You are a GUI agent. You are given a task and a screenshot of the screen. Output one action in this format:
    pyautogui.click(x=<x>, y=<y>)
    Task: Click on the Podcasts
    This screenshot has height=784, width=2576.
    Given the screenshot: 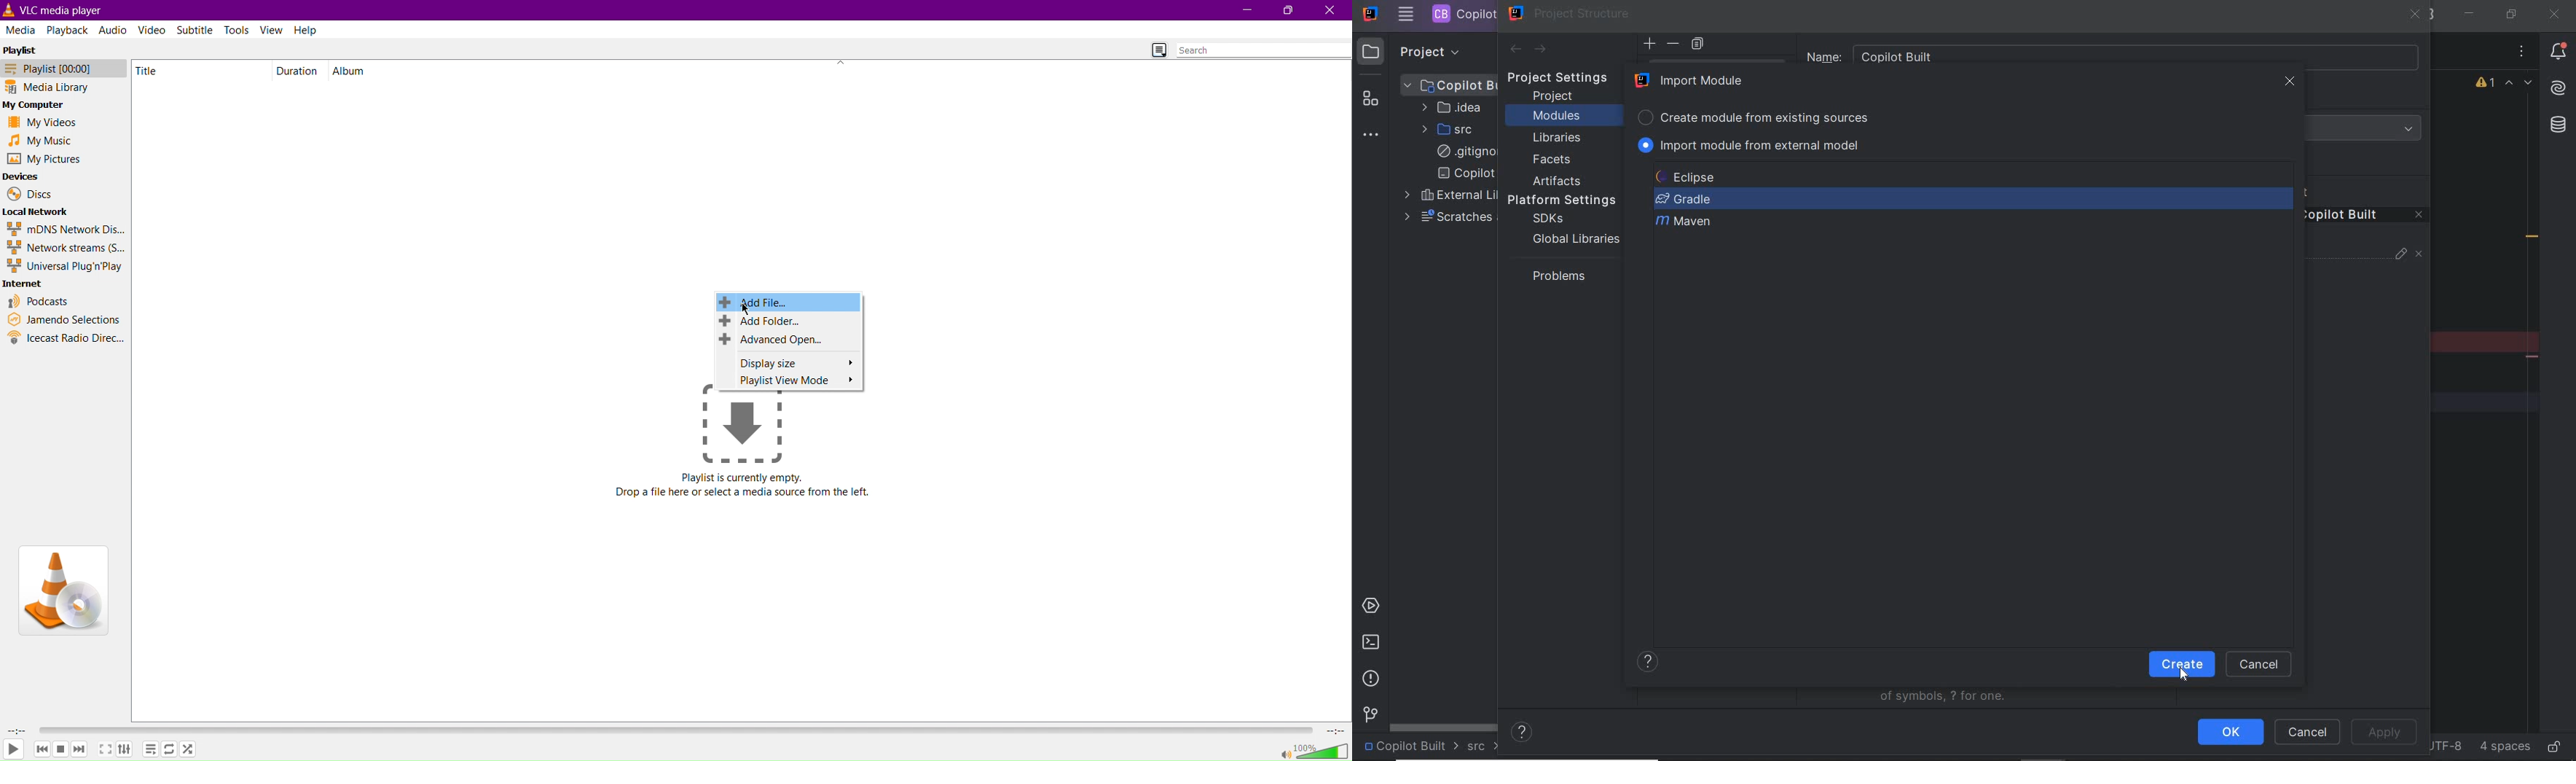 What is the action you would take?
    pyautogui.click(x=39, y=301)
    